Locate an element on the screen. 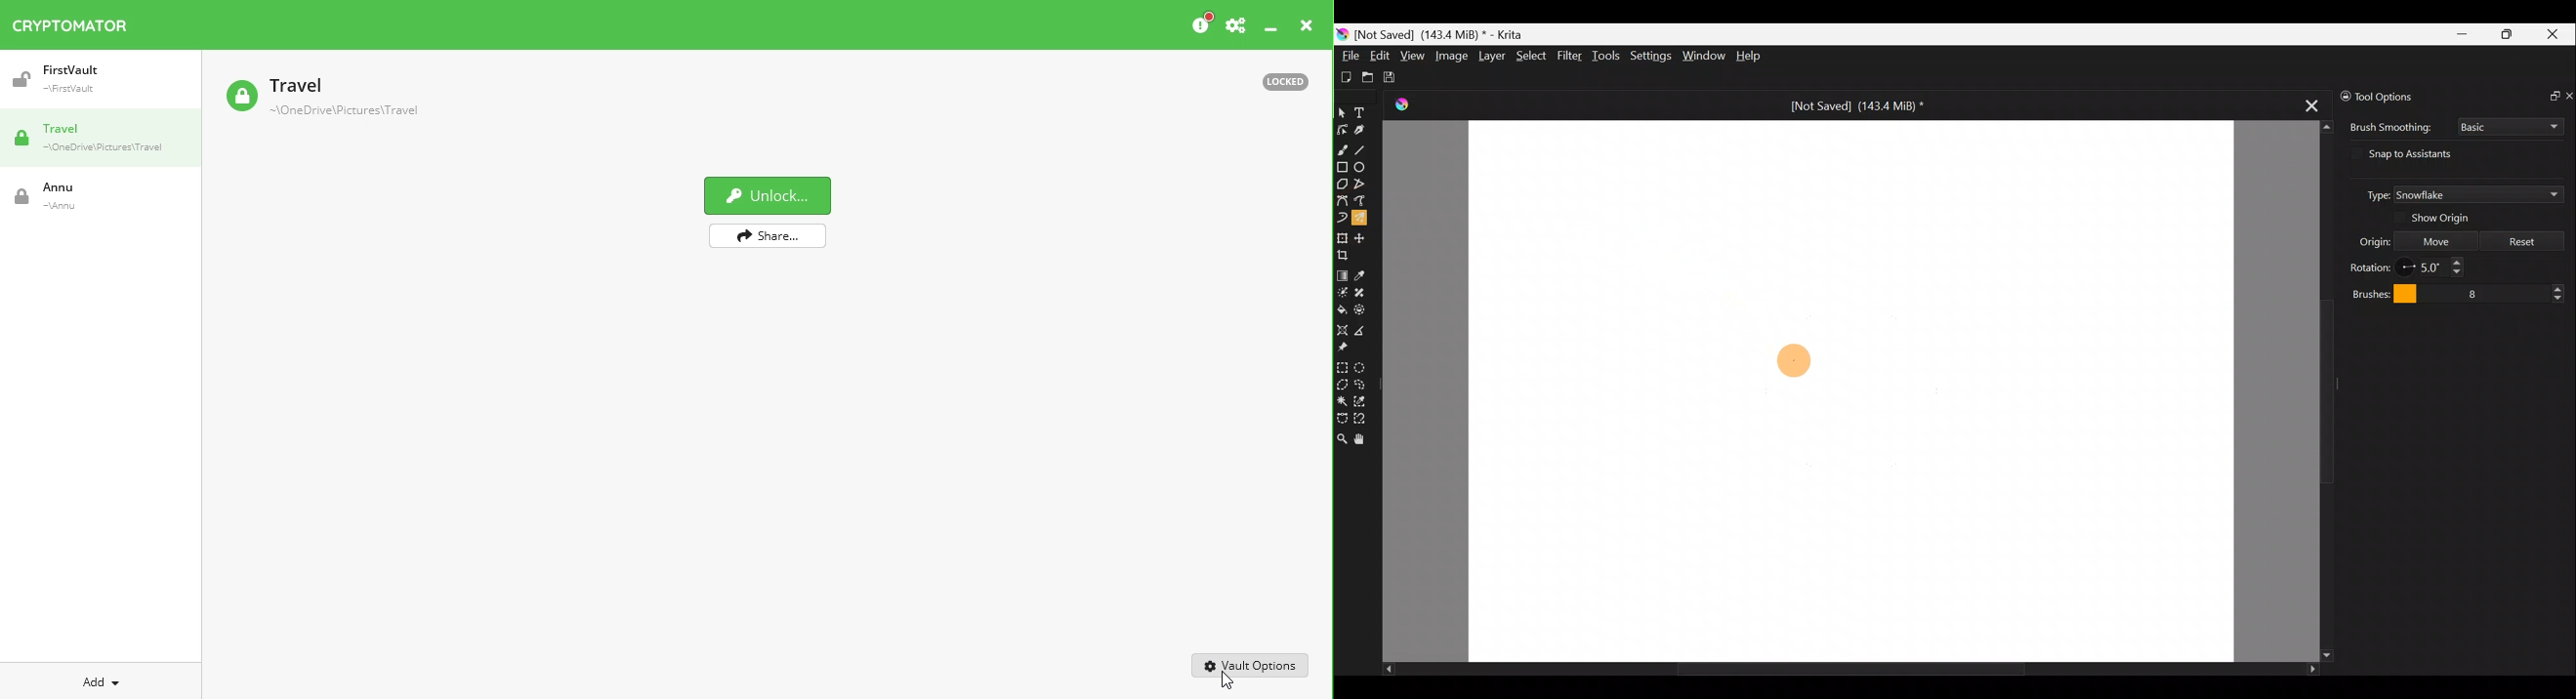 The height and width of the screenshot is (700, 2576). Sample a colour from image/current layer is located at coordinates (1365, 274).